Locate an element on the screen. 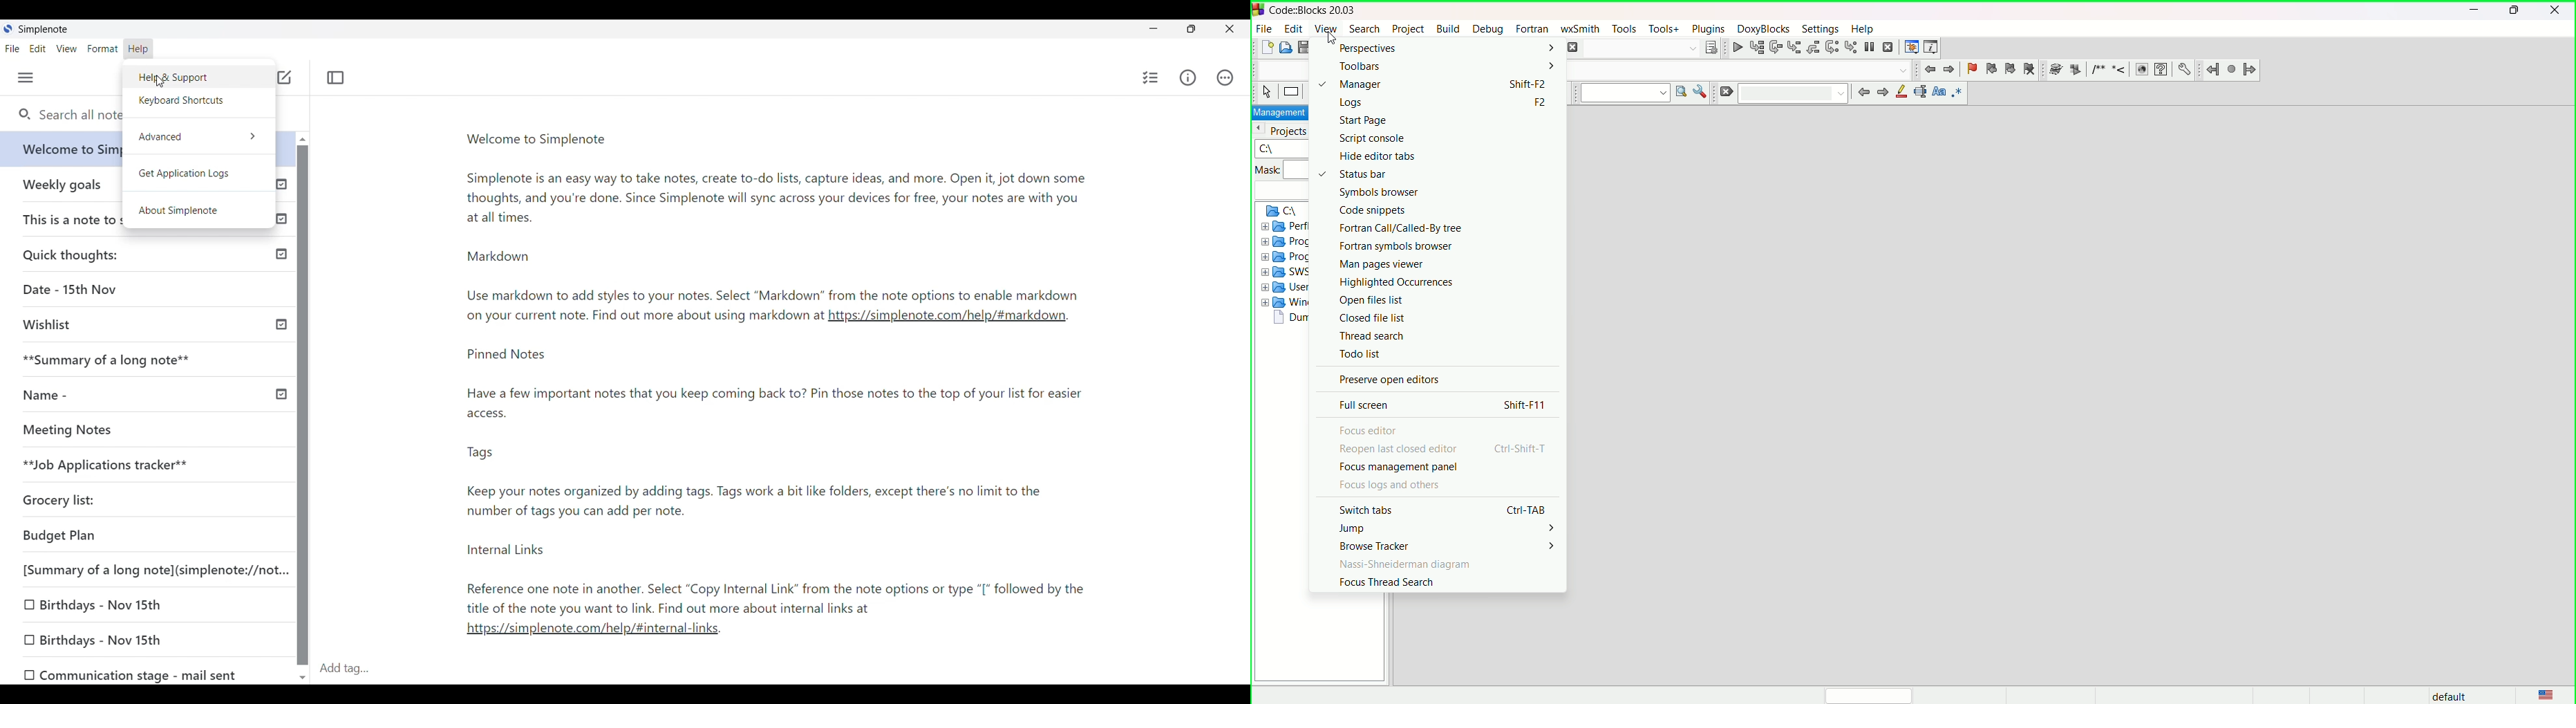 The image size is (2576, 728). manager is located at coordinates (1348, 84).